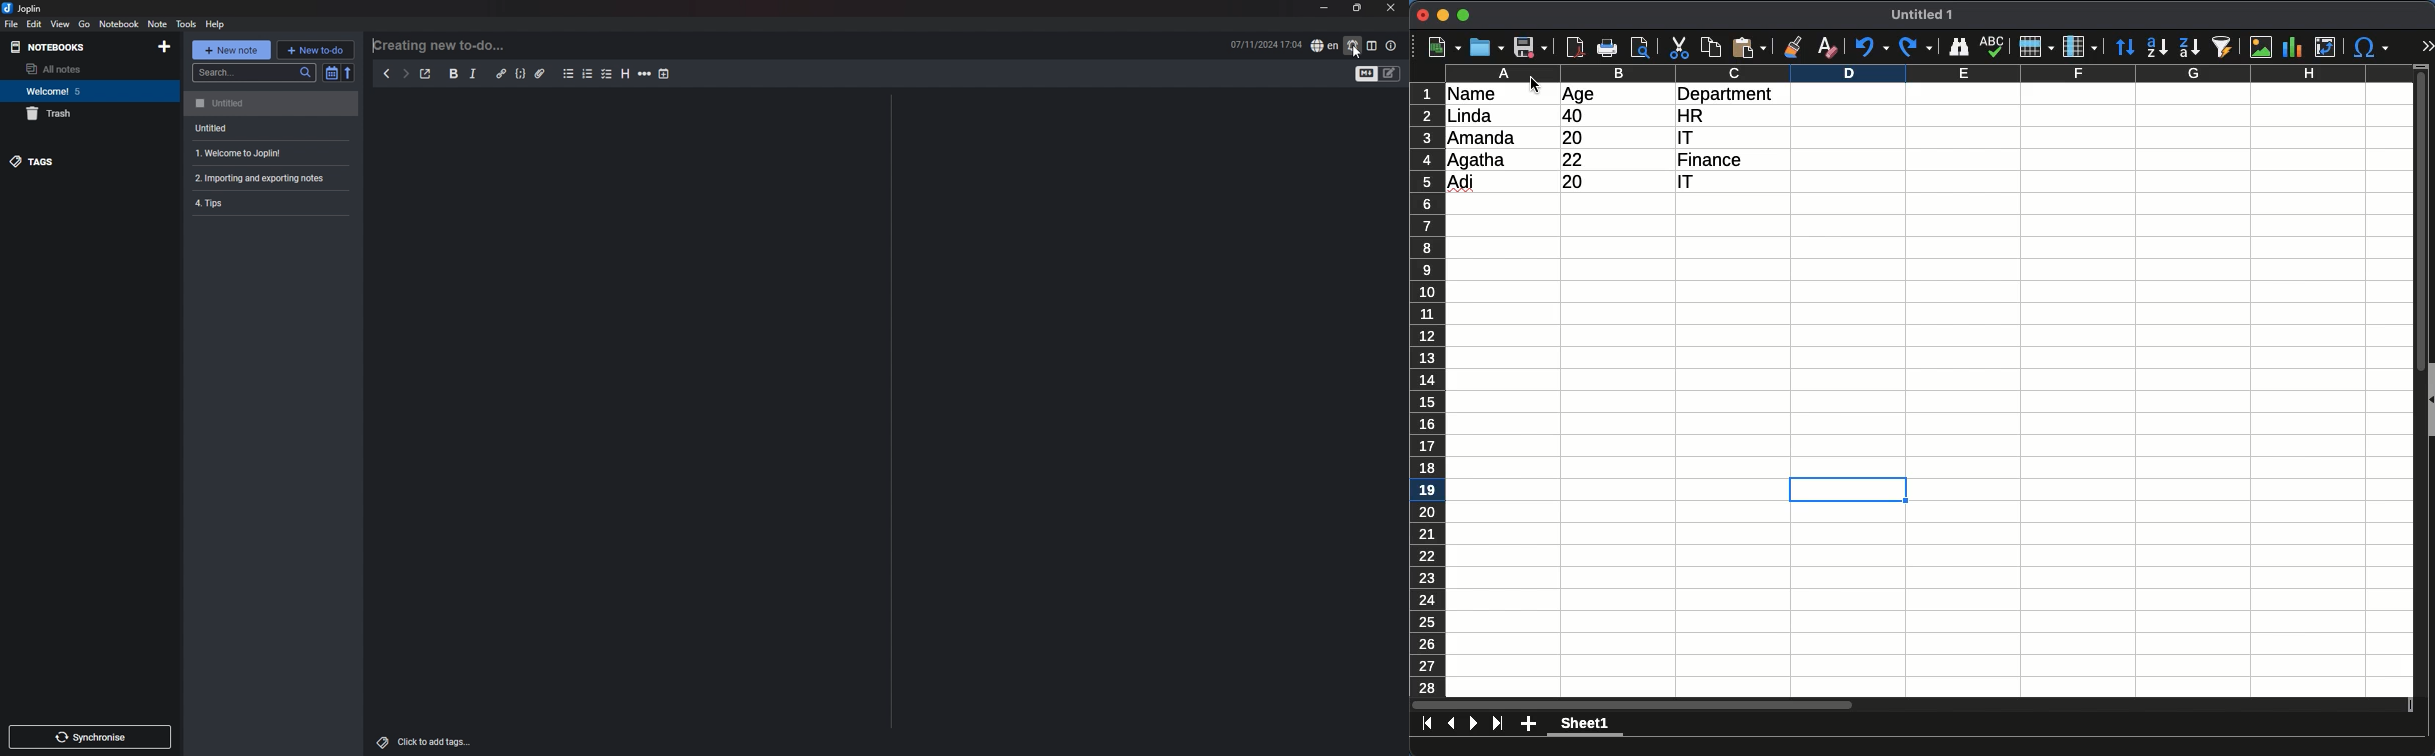 The height and width of the screenshot is (756, 2436). I want to click on add tags, so click(426, 742).